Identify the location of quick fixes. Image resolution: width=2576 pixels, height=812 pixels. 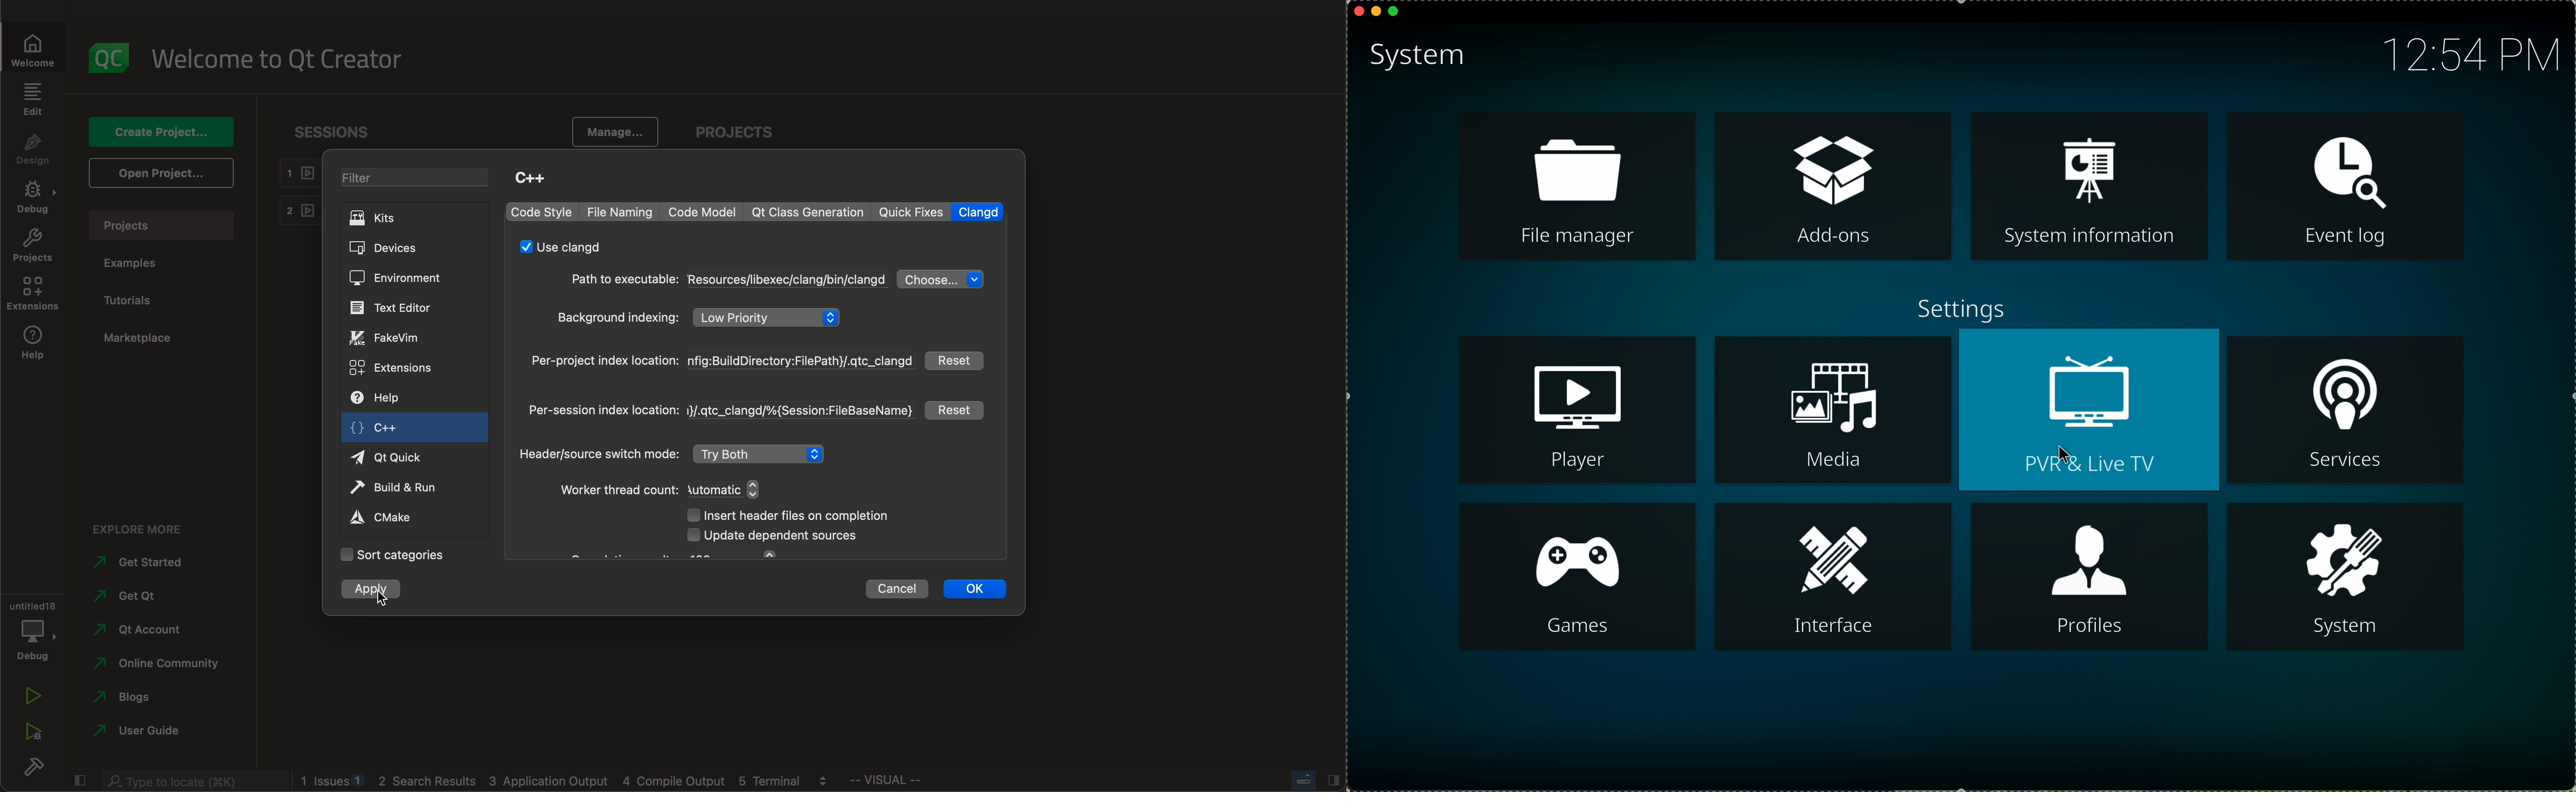
(912, 212).